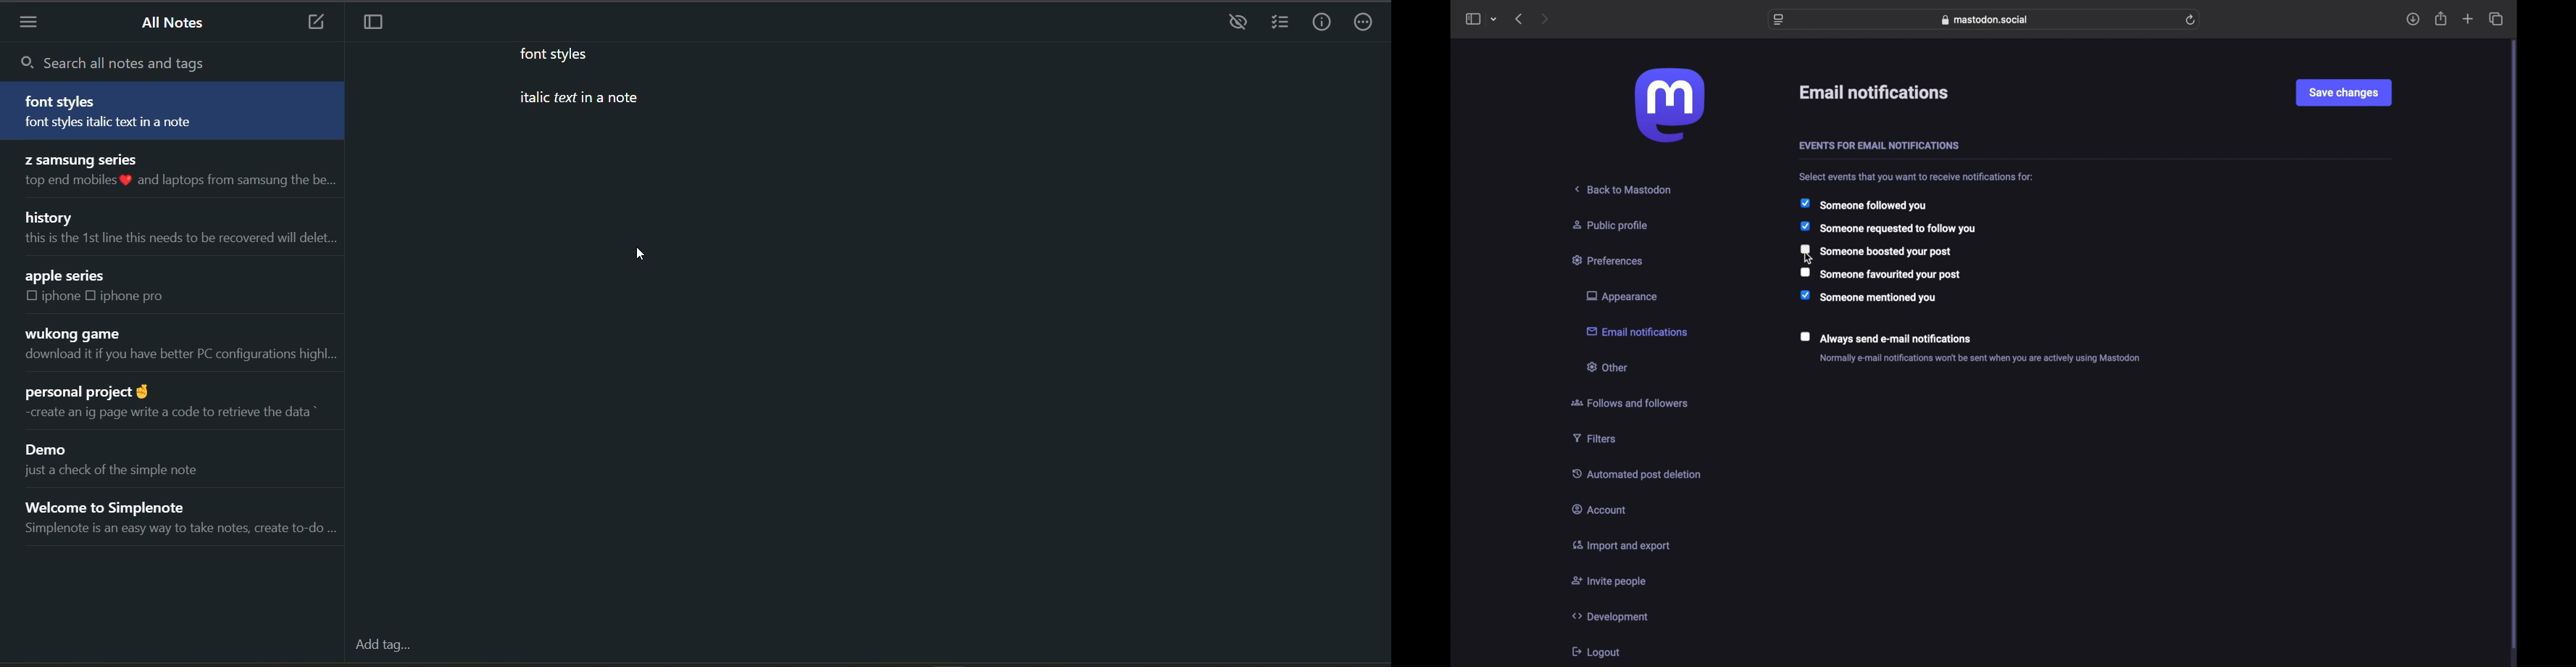 Image resolution: width=2576 pixels, height=672 pixels. Describe the element at coordinates (1624, 189) in the screenshot. I see `back to mastodon` at that location.